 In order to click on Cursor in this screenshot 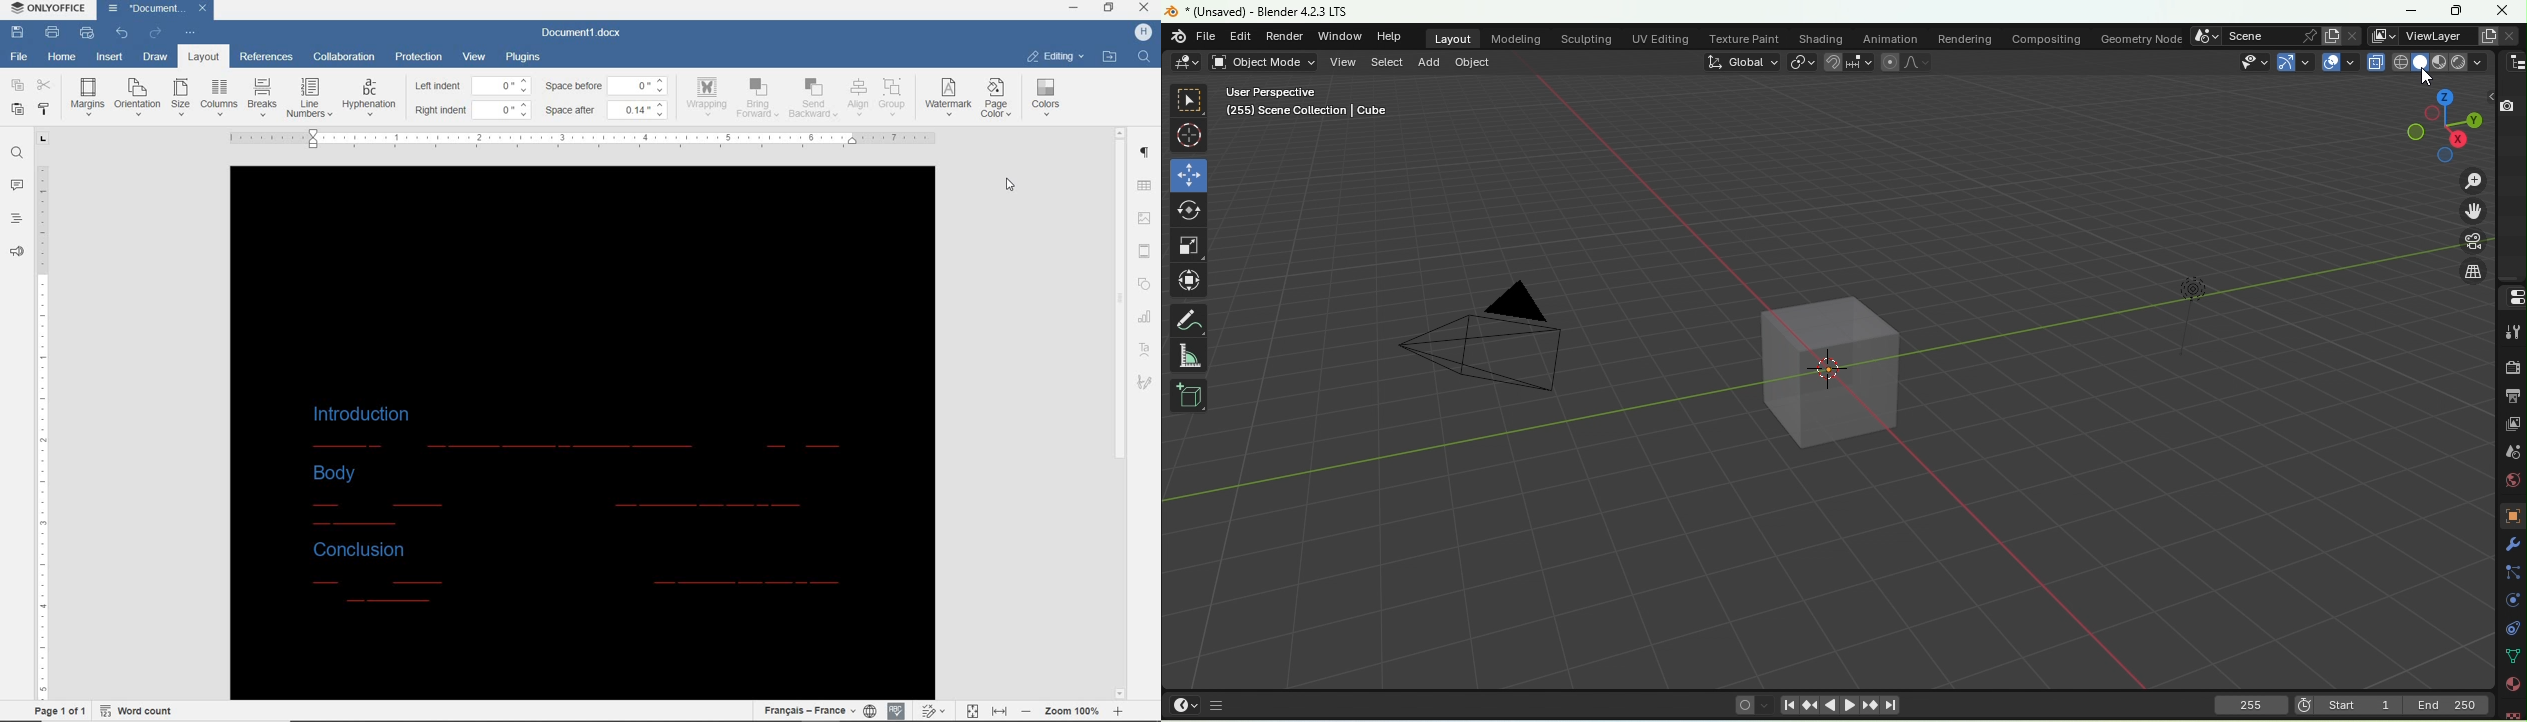, I will do `click(1189, 133)`.